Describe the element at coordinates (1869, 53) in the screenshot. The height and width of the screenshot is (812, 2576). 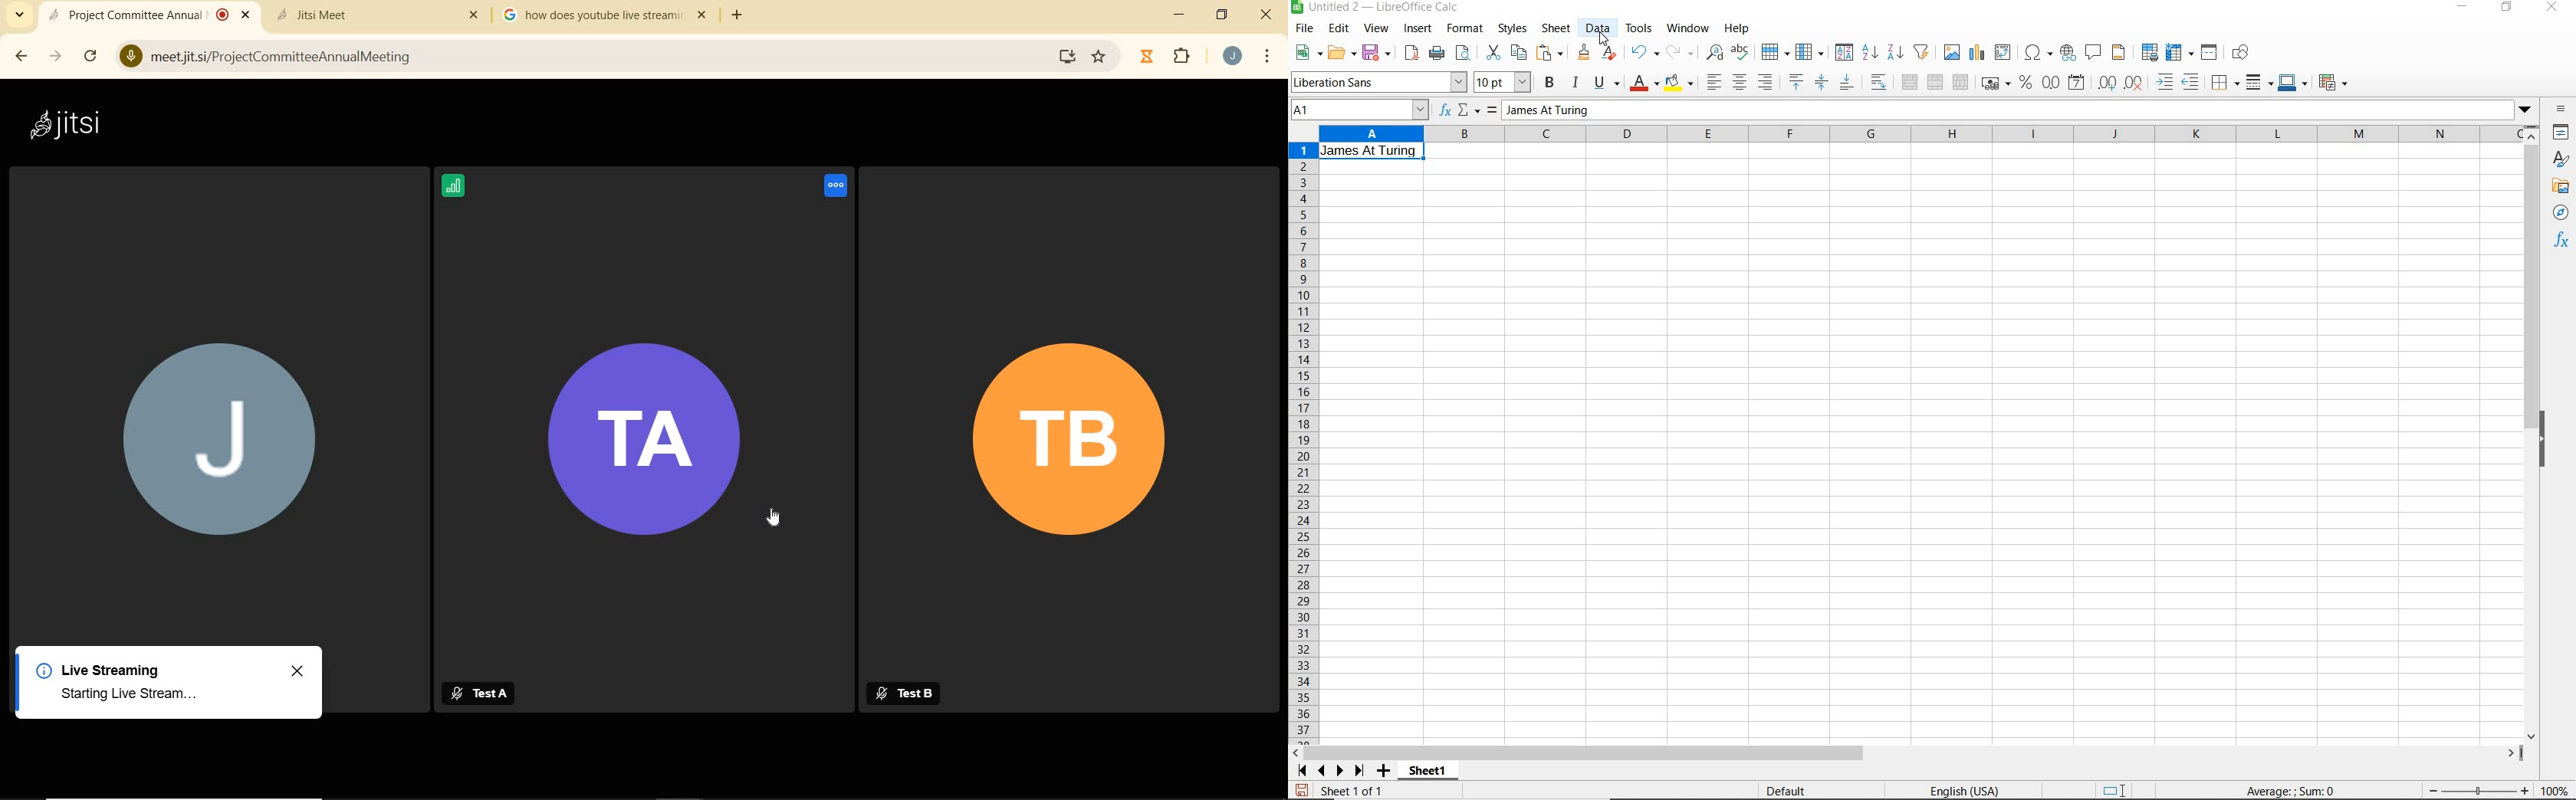
I see `sort ascending` at that location.